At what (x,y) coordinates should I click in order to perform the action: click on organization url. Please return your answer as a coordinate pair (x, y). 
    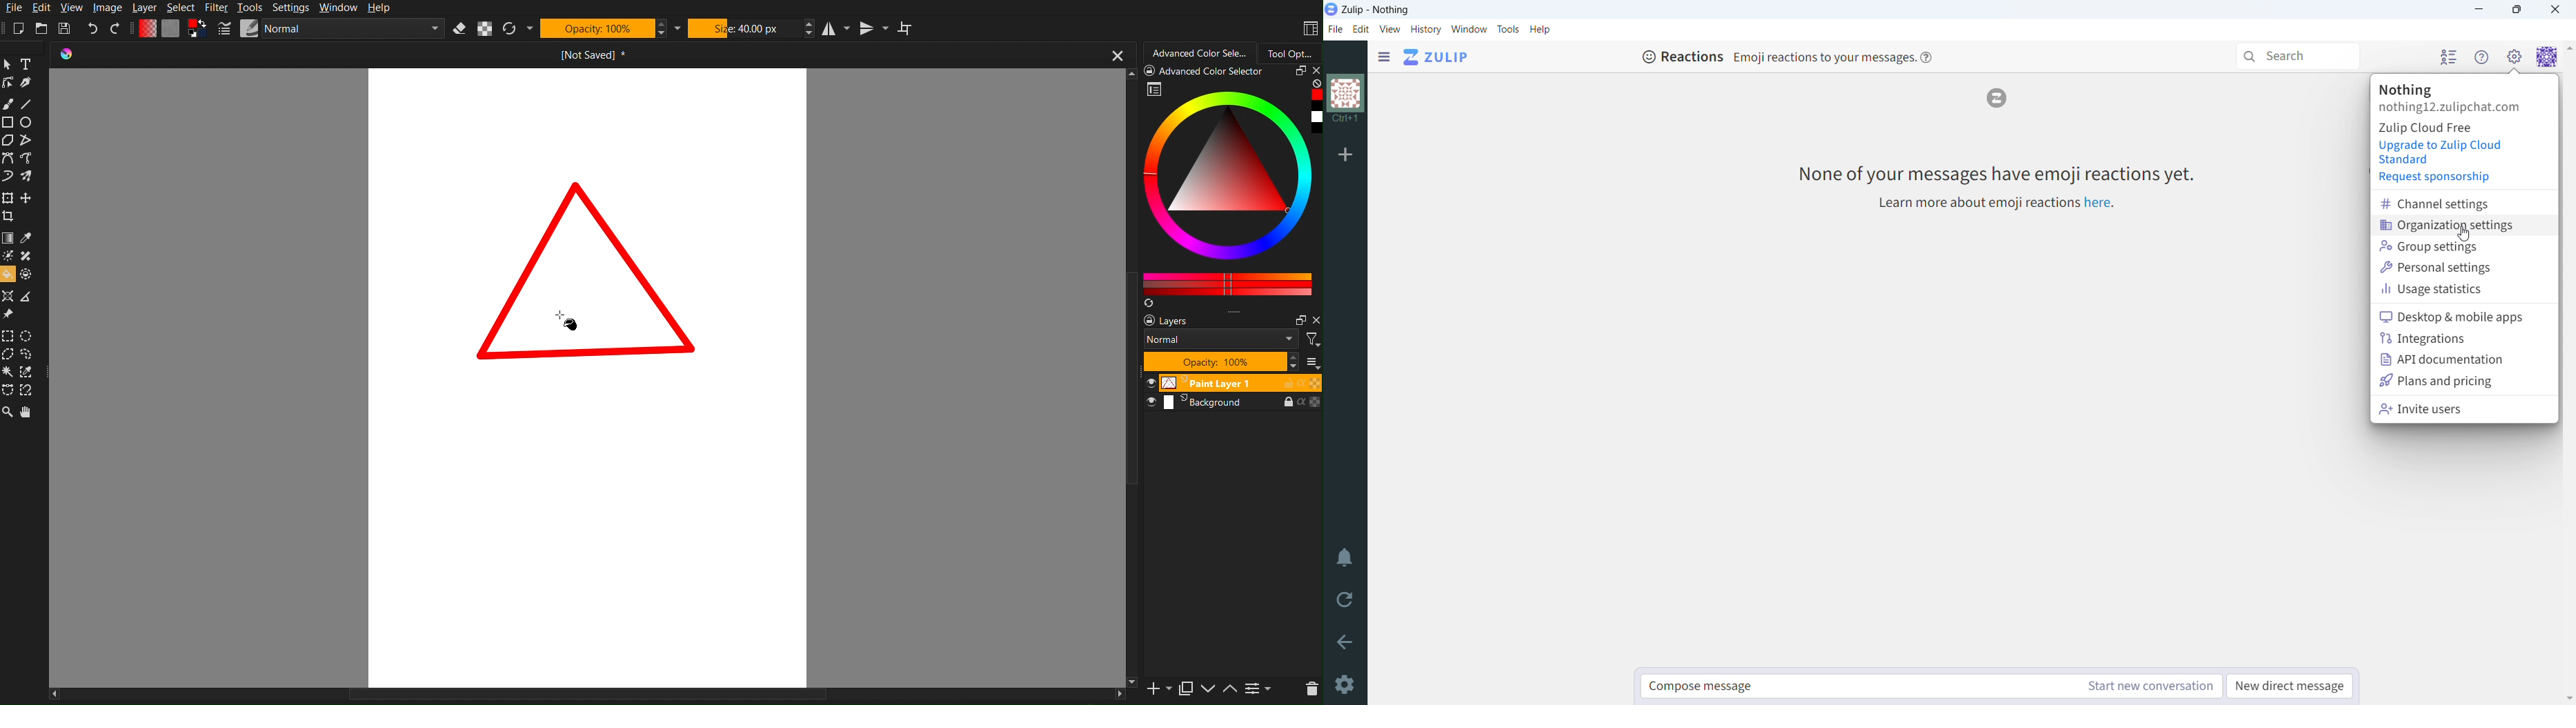
    Looking at the image, I should click on (2450, 108).